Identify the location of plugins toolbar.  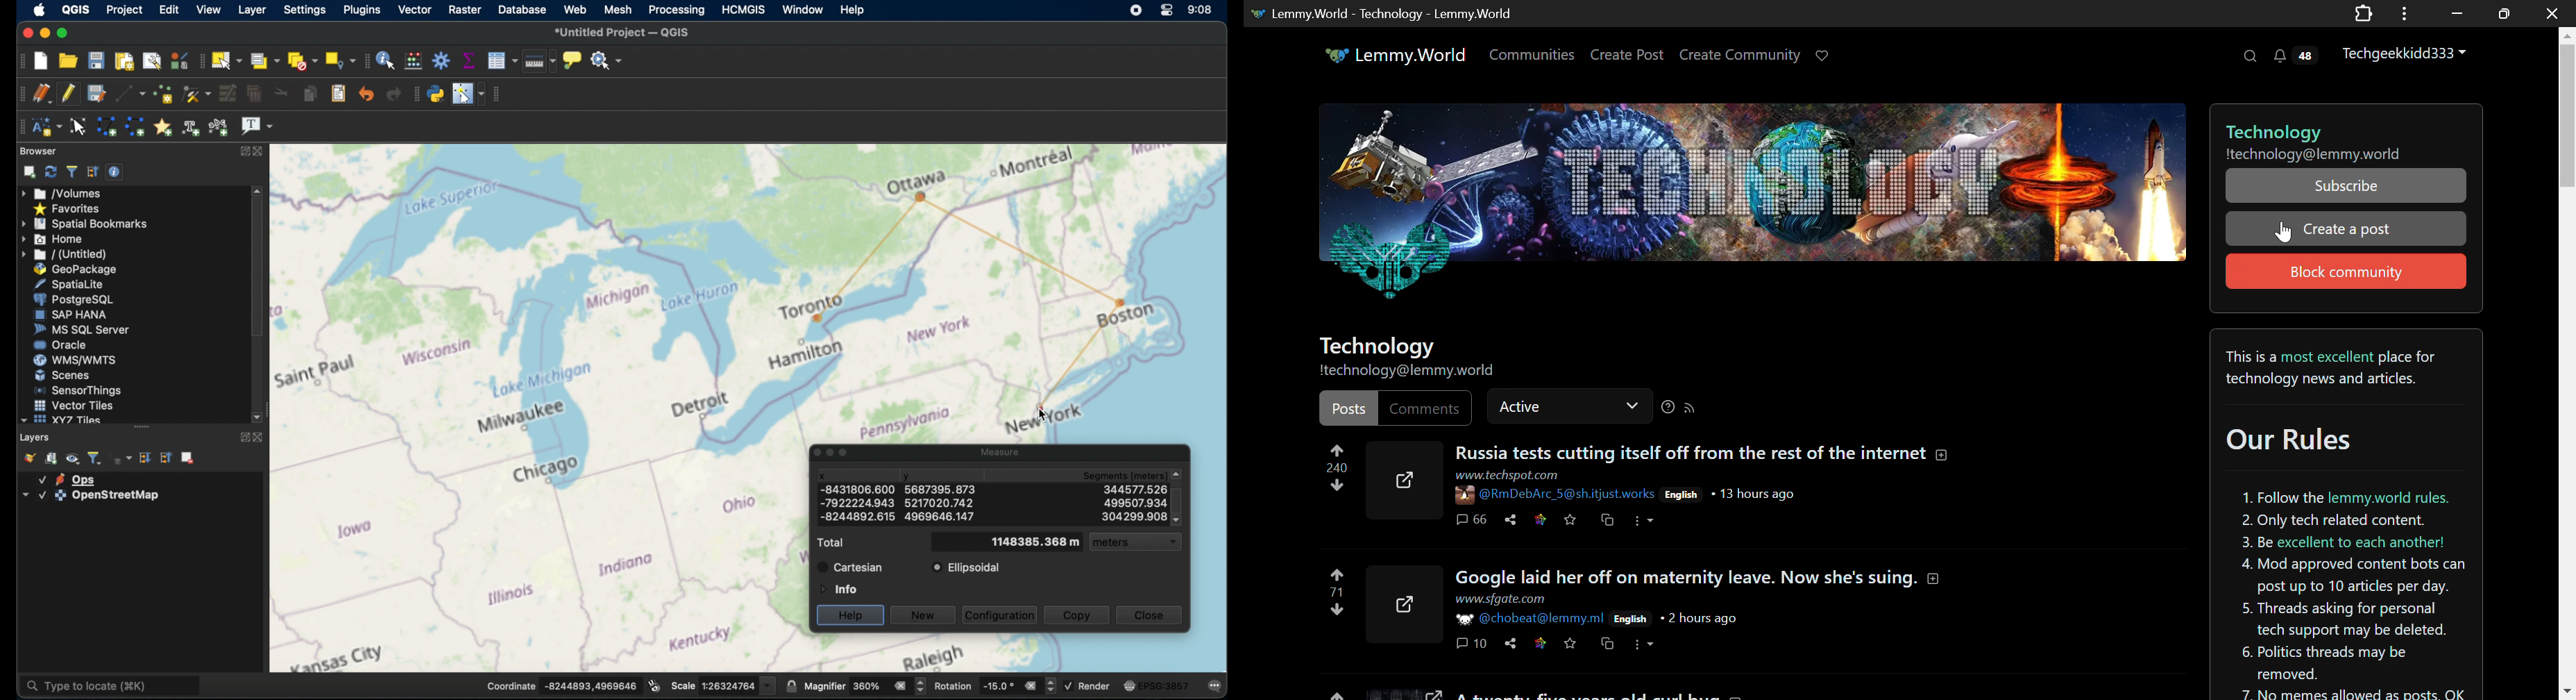
(415, 93).